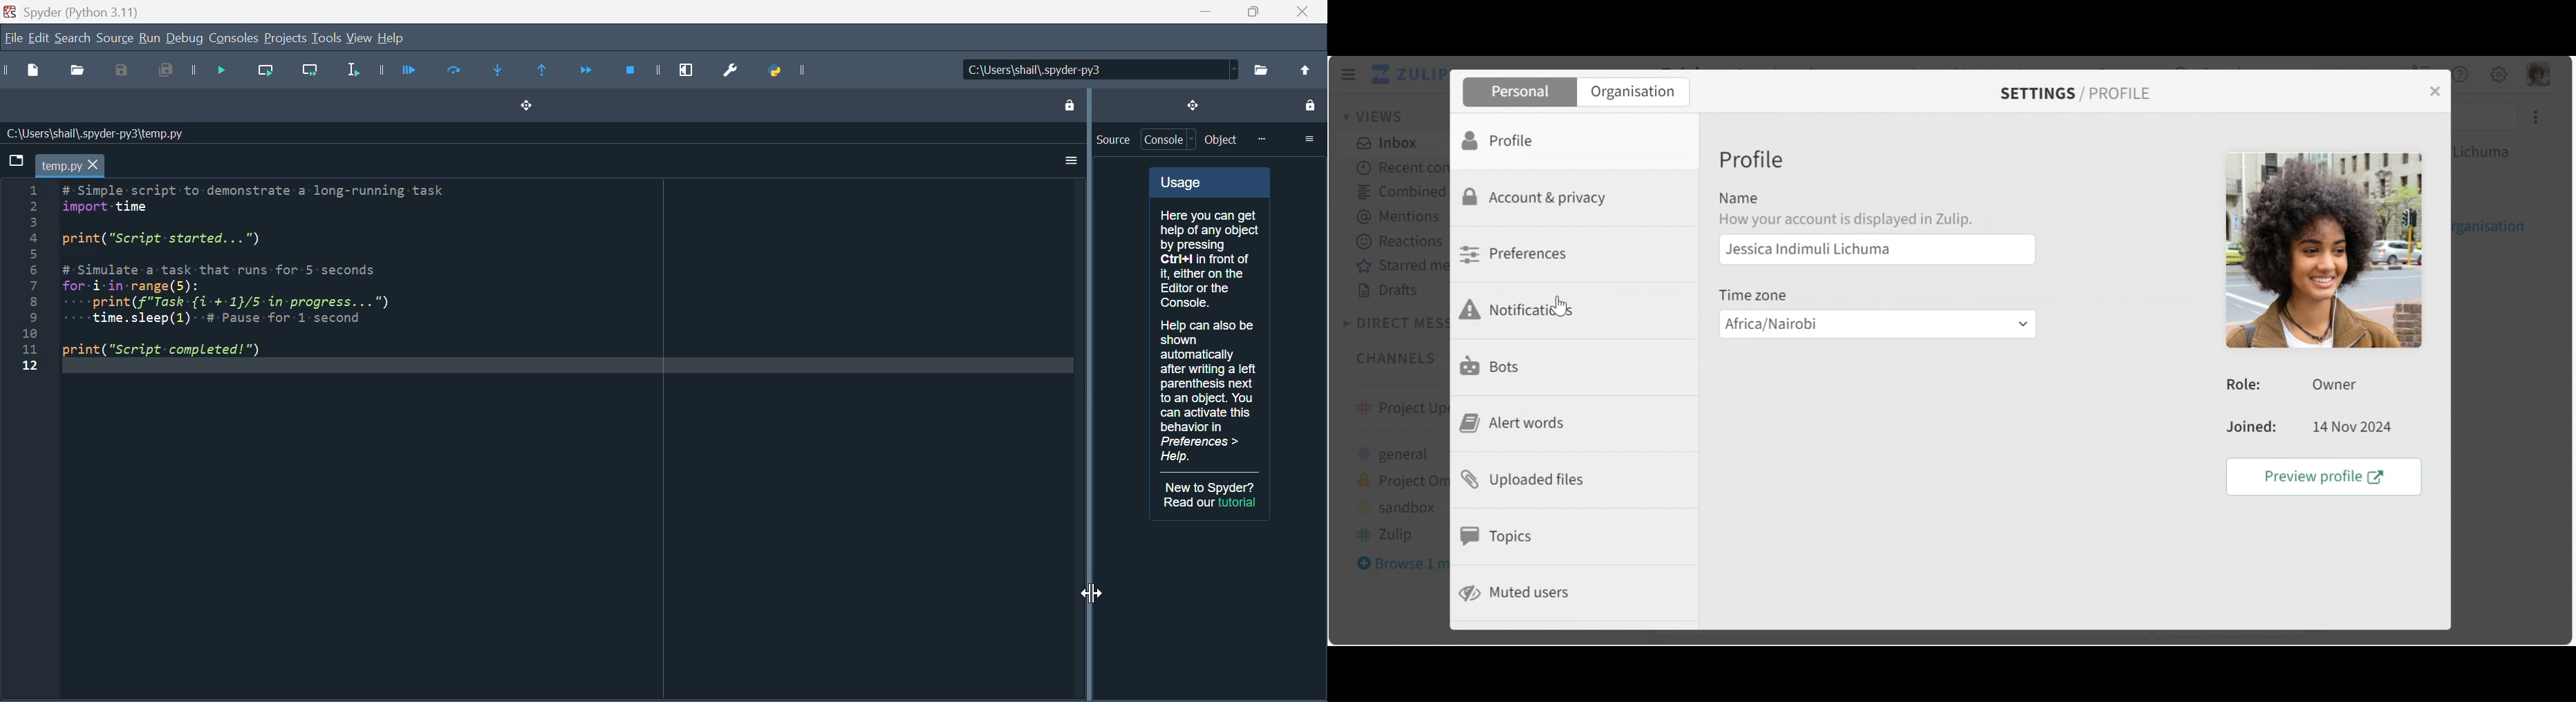  Describe the element at coordinates (80, 73) in the screenshot. I see `open file` at that location.